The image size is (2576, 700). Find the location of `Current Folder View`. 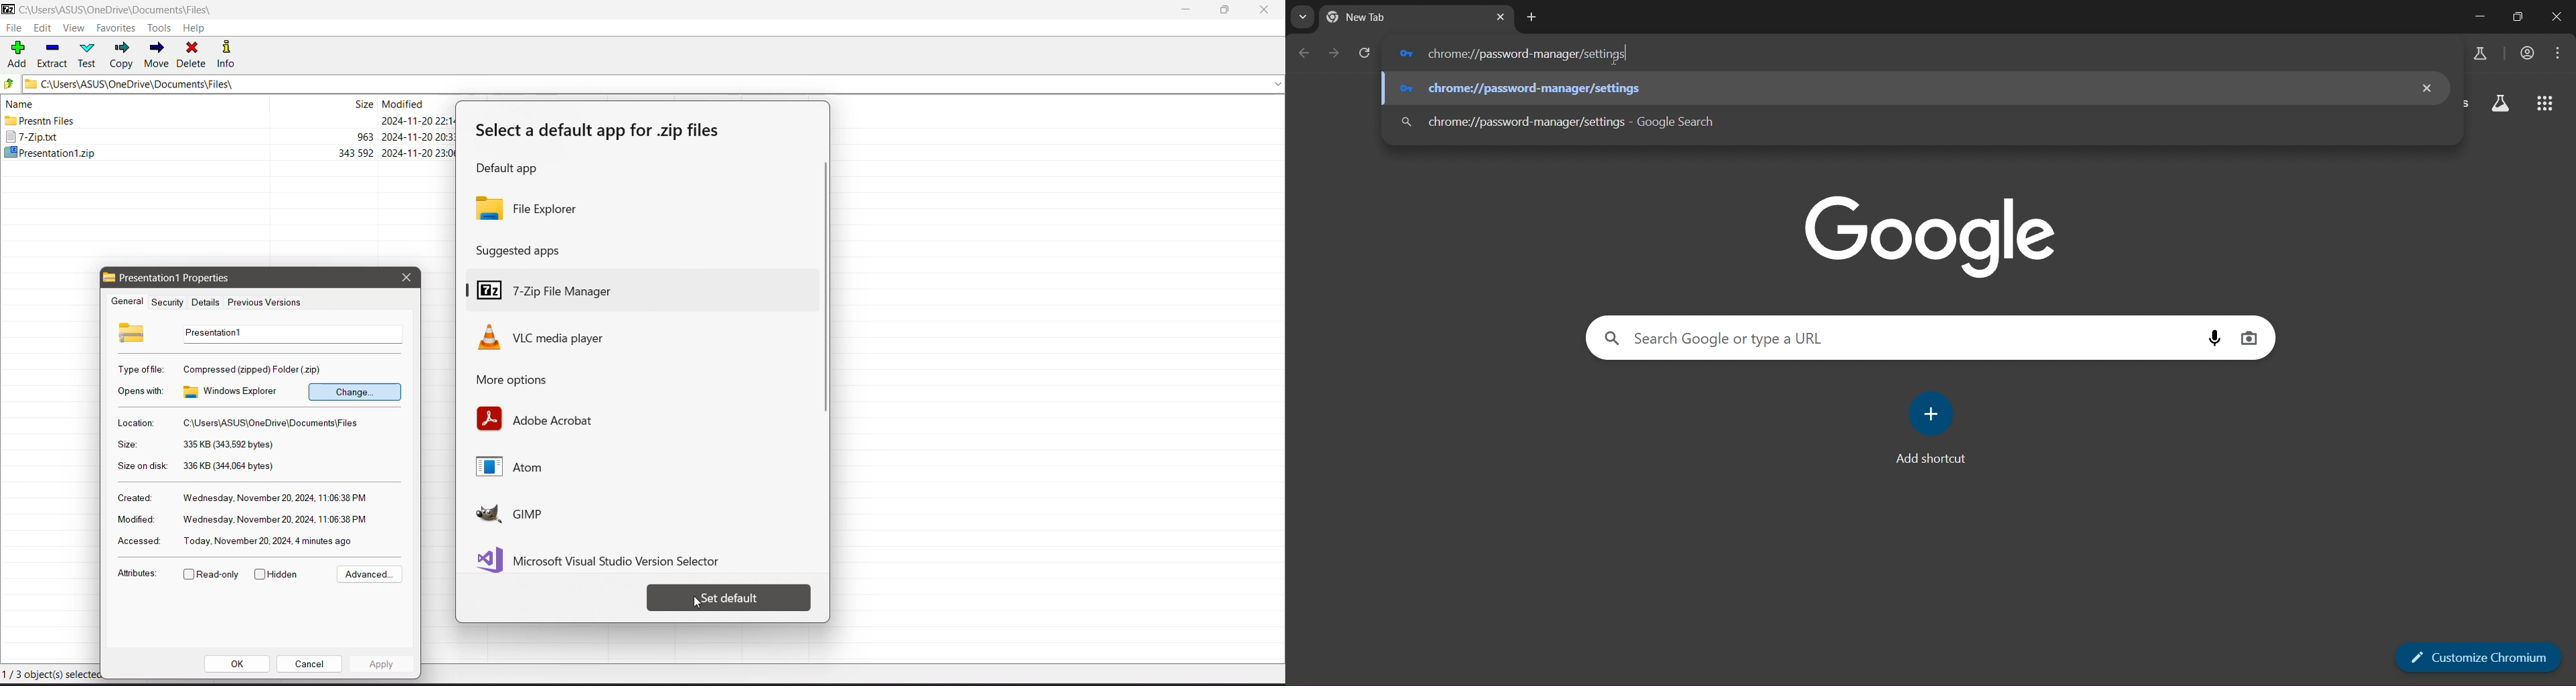

Current Folder View is located at coordinates (226, 102).